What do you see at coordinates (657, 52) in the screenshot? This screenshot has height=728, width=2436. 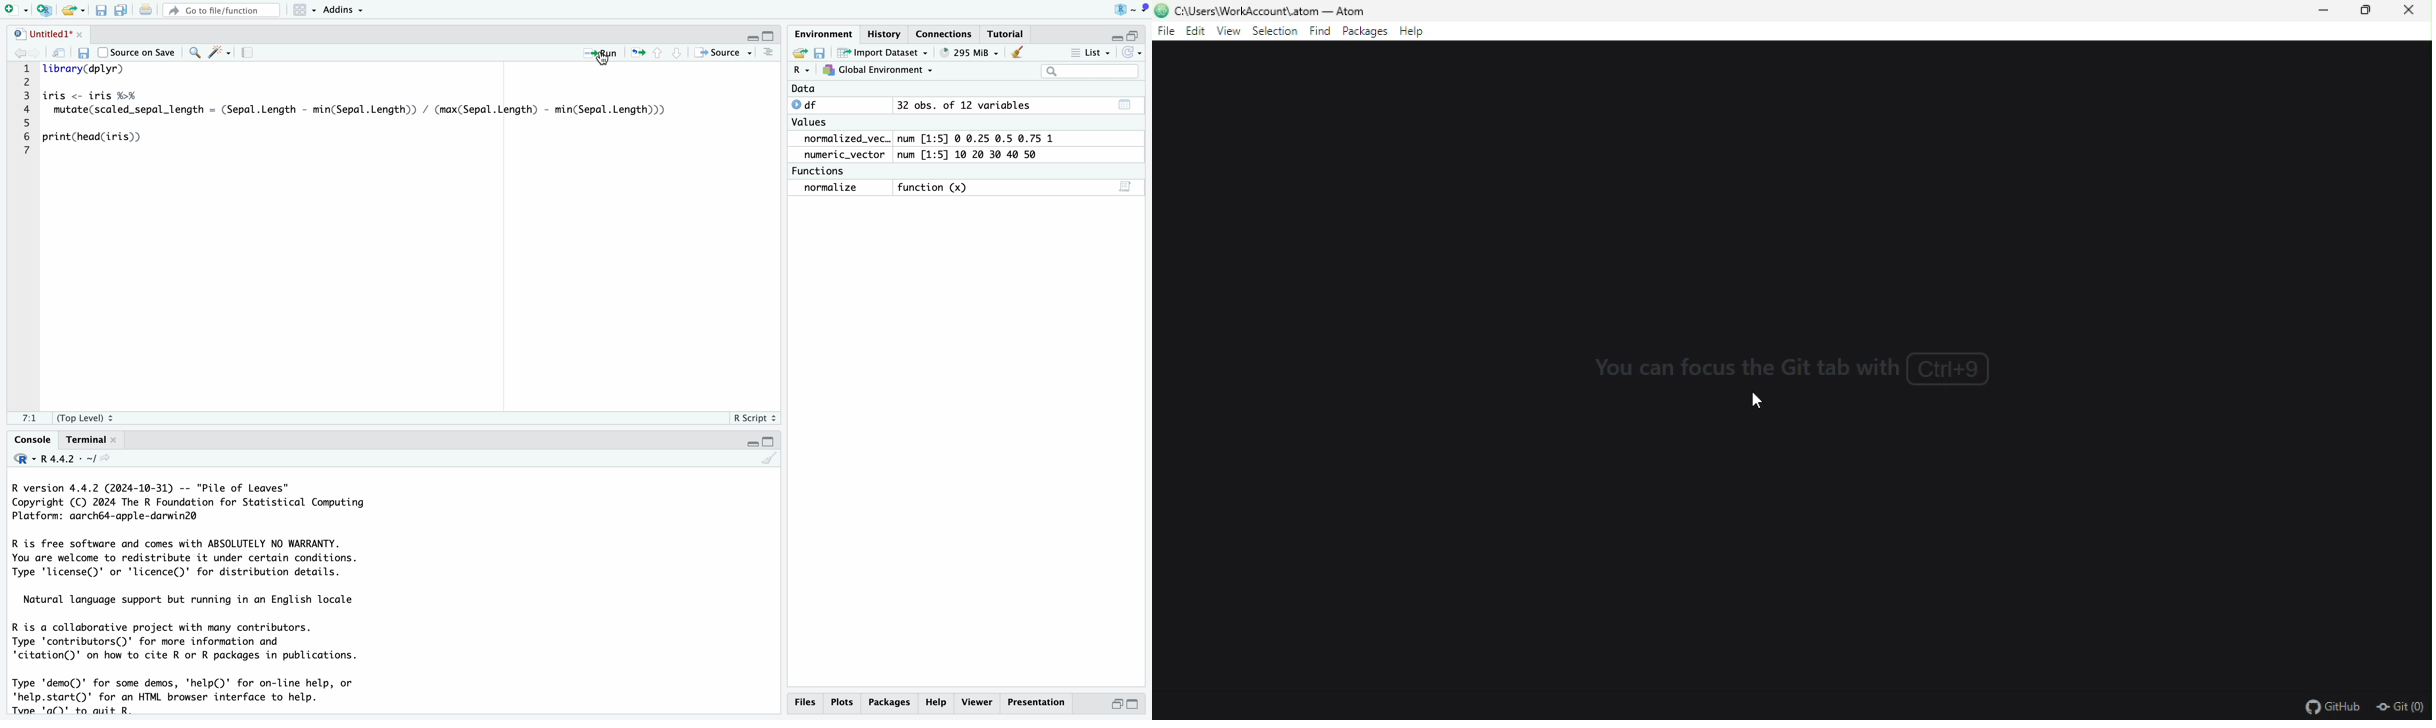 I see `Controls` at bounding box center [657, 52].